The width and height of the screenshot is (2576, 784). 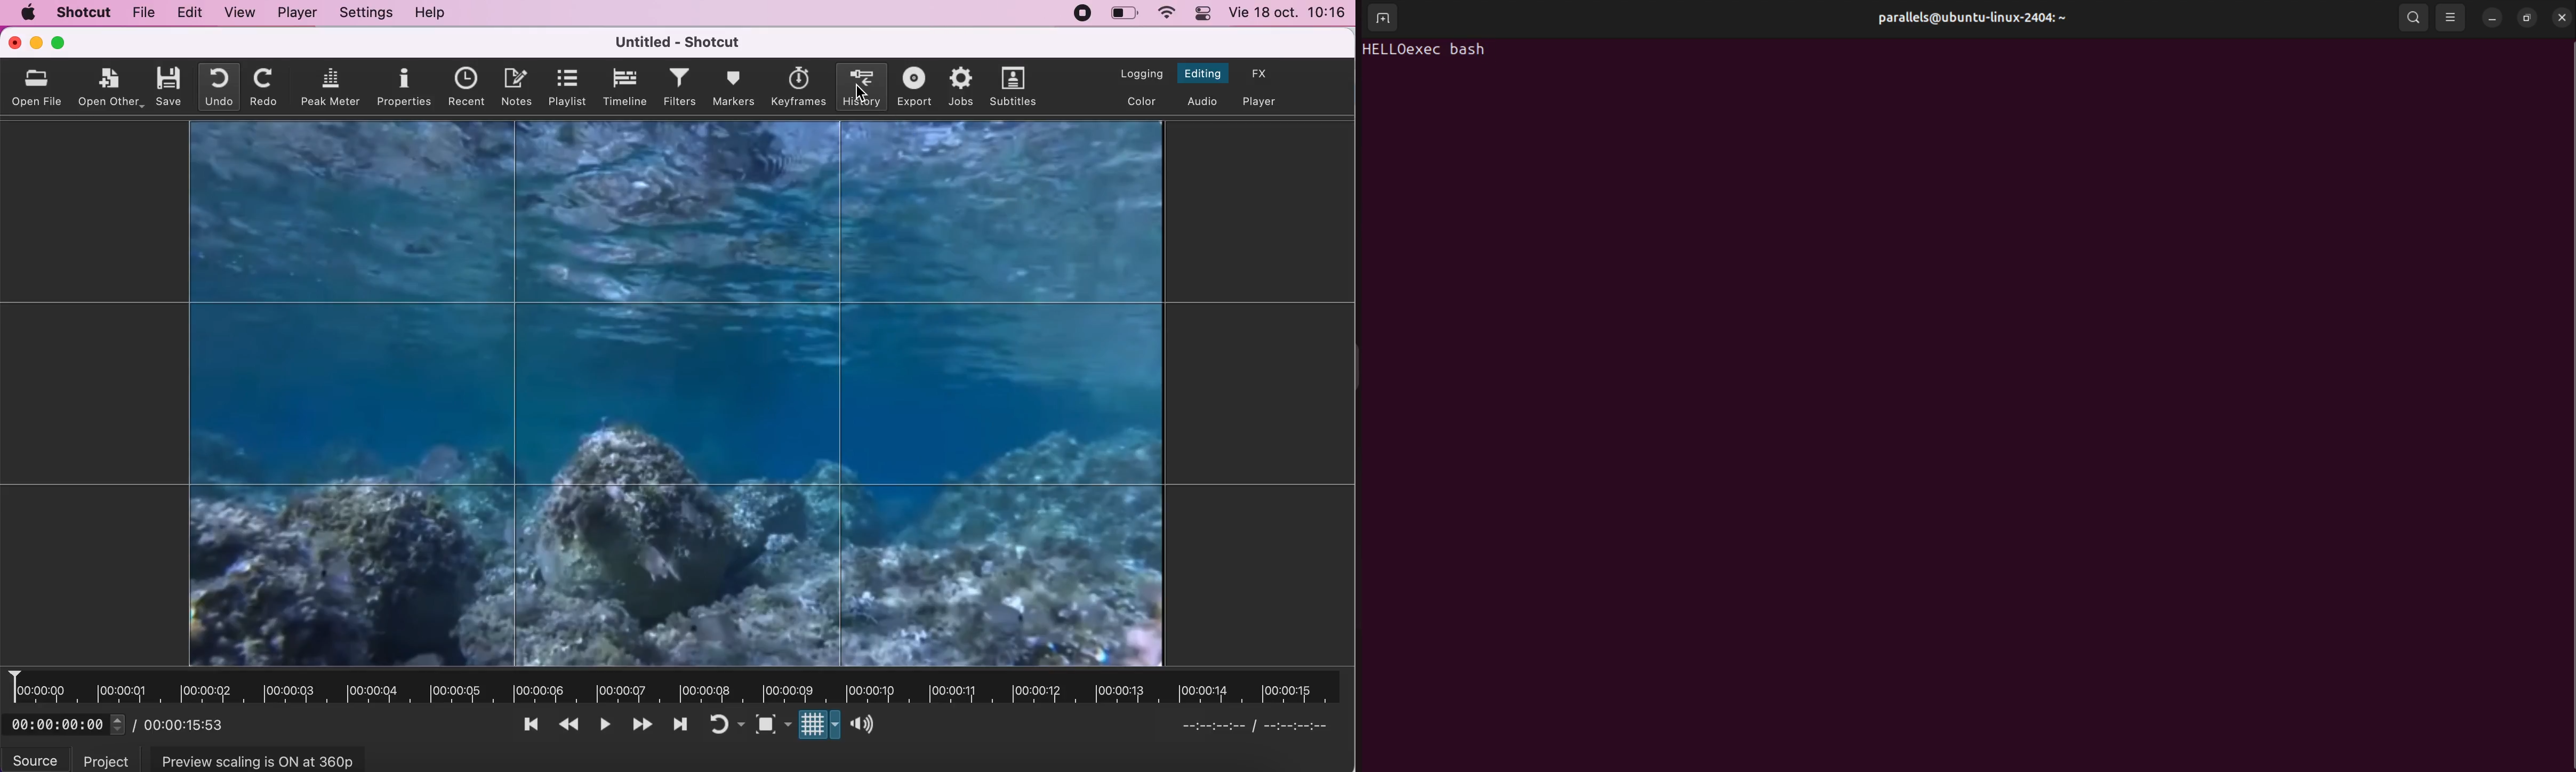 What do you see at coordinates (463, 86) in the screenshot?
I see `recent` at bounding box center [463, 86].